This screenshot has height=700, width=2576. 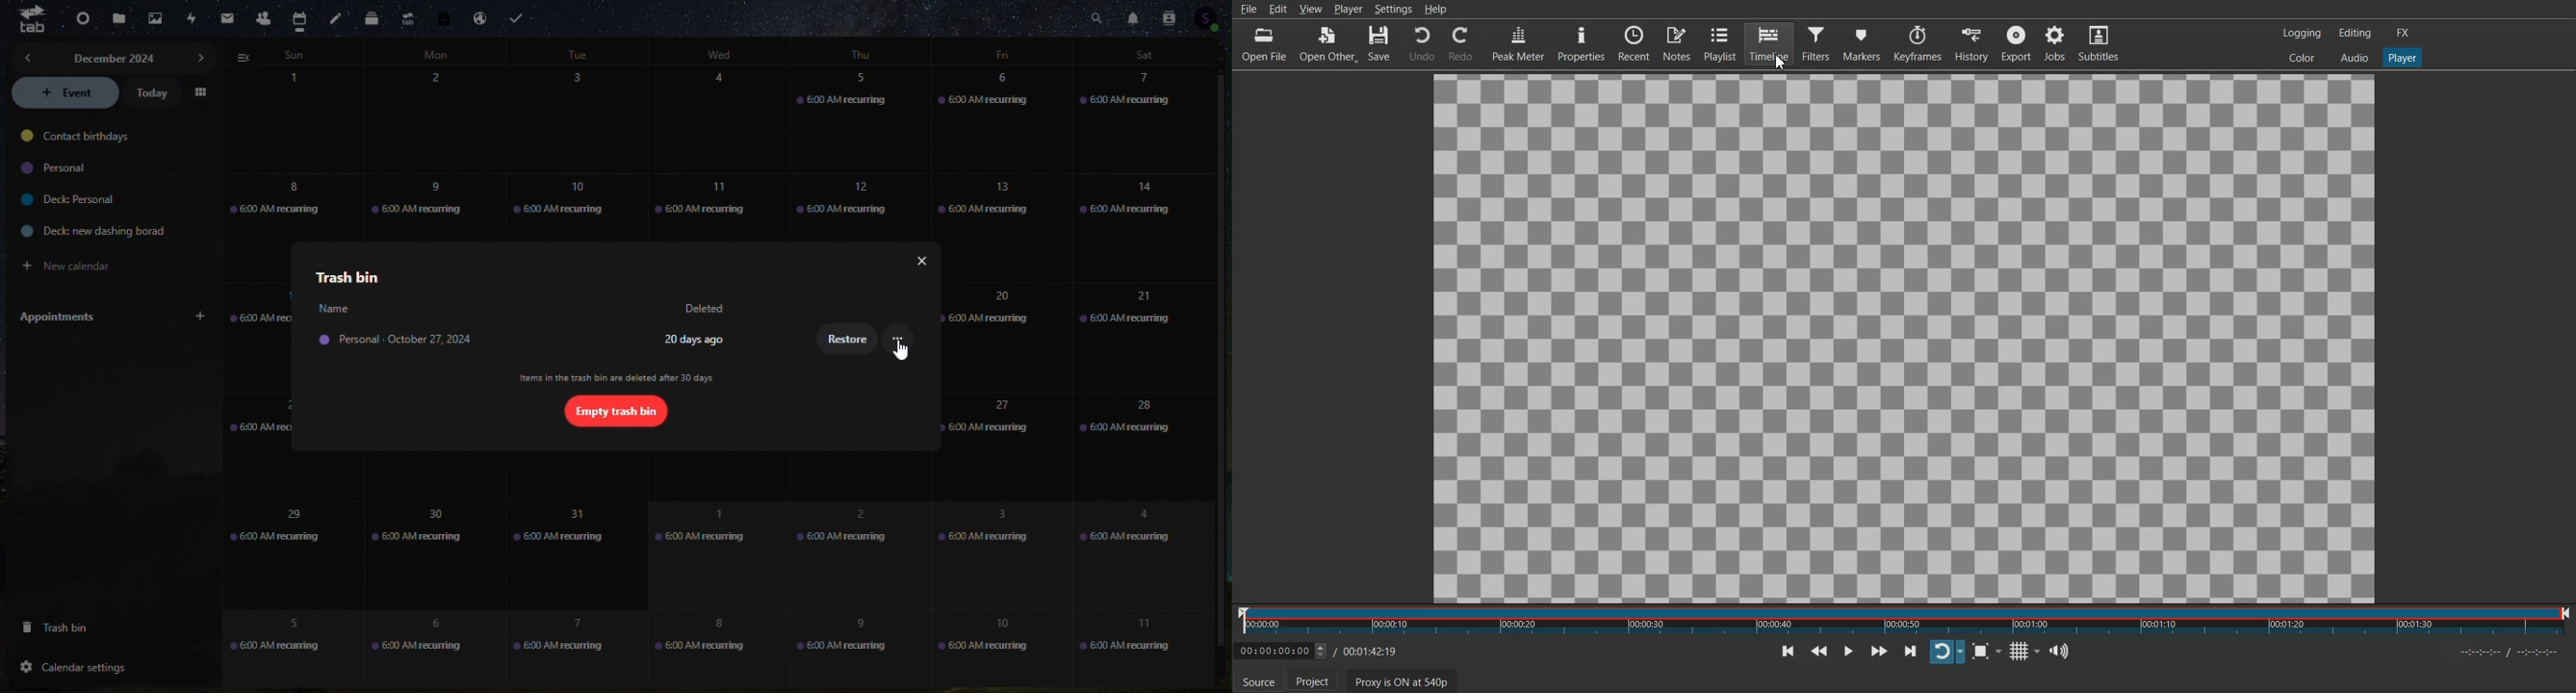 I want to click on FX, so click(x=2403, y=33).